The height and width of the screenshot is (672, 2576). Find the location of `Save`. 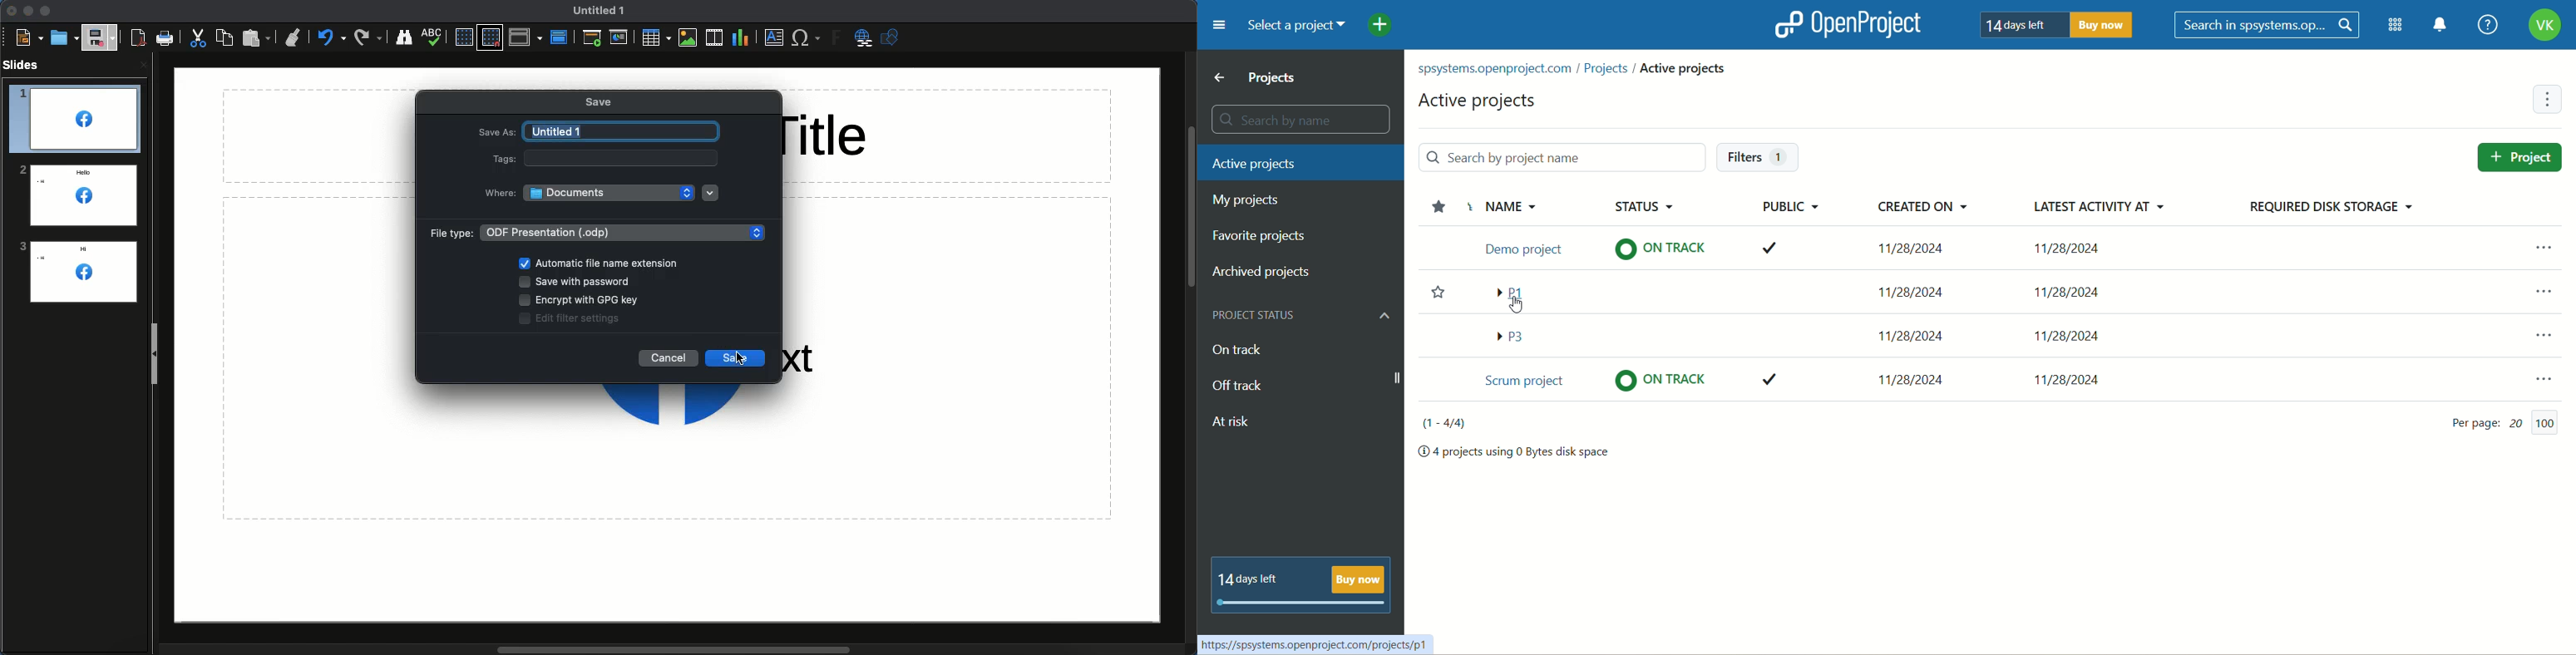

Save is located at coordinates (600, 101).